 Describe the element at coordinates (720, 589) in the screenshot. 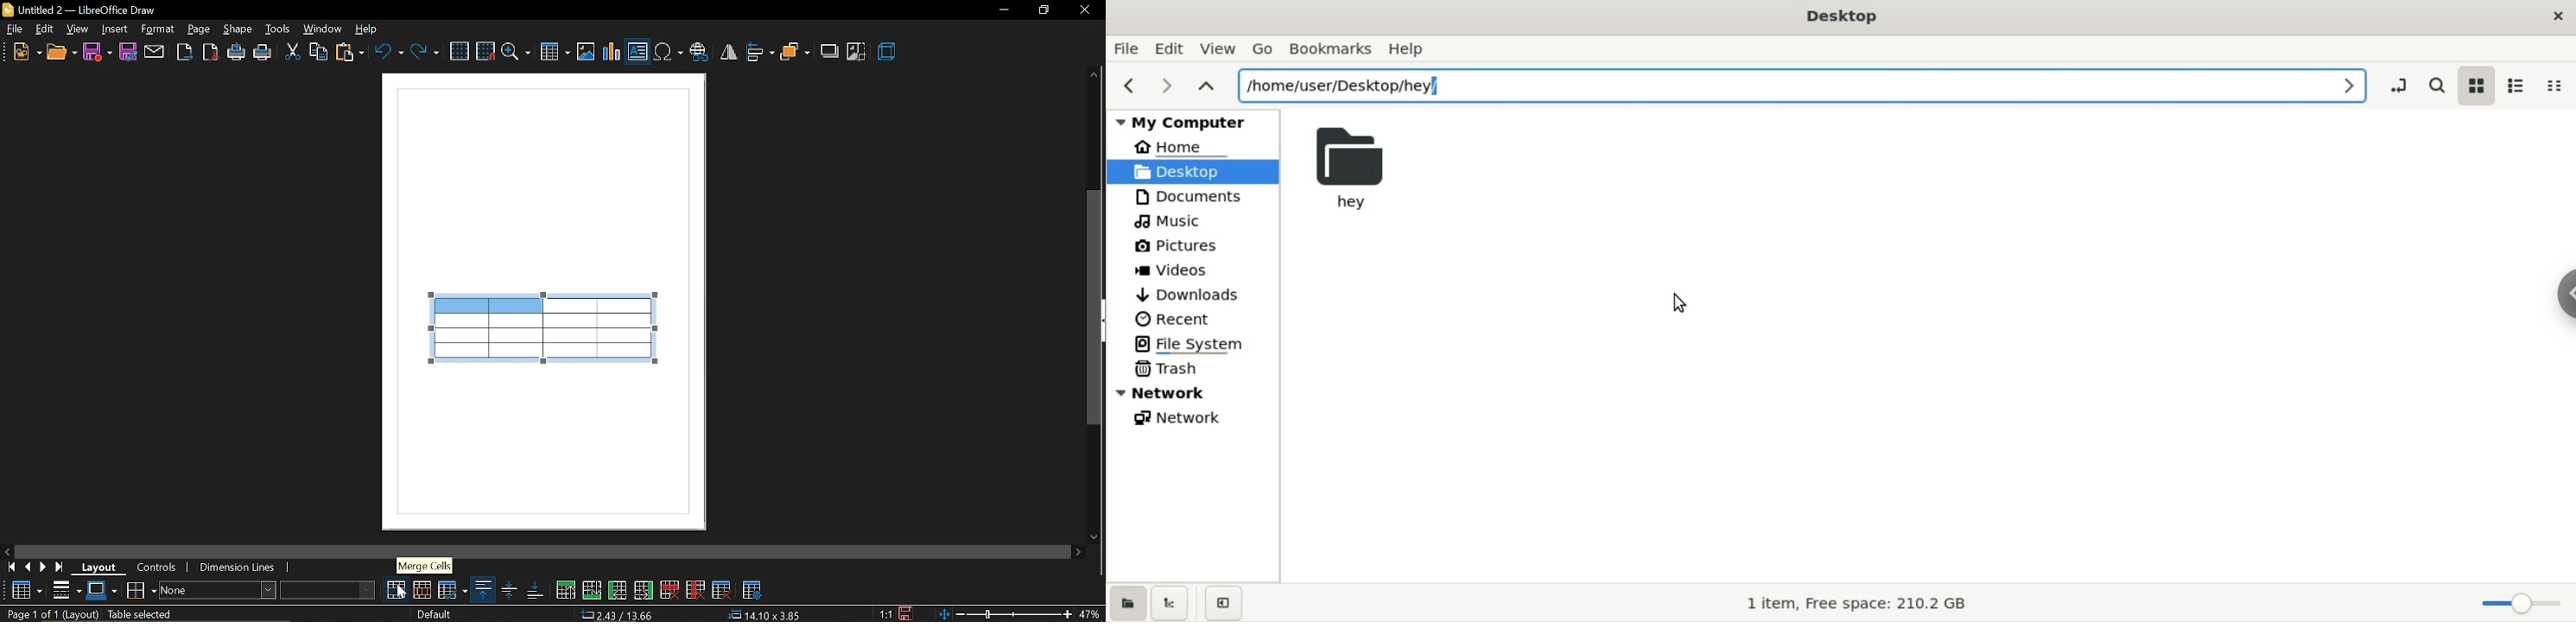

I see `delete table` at that location.